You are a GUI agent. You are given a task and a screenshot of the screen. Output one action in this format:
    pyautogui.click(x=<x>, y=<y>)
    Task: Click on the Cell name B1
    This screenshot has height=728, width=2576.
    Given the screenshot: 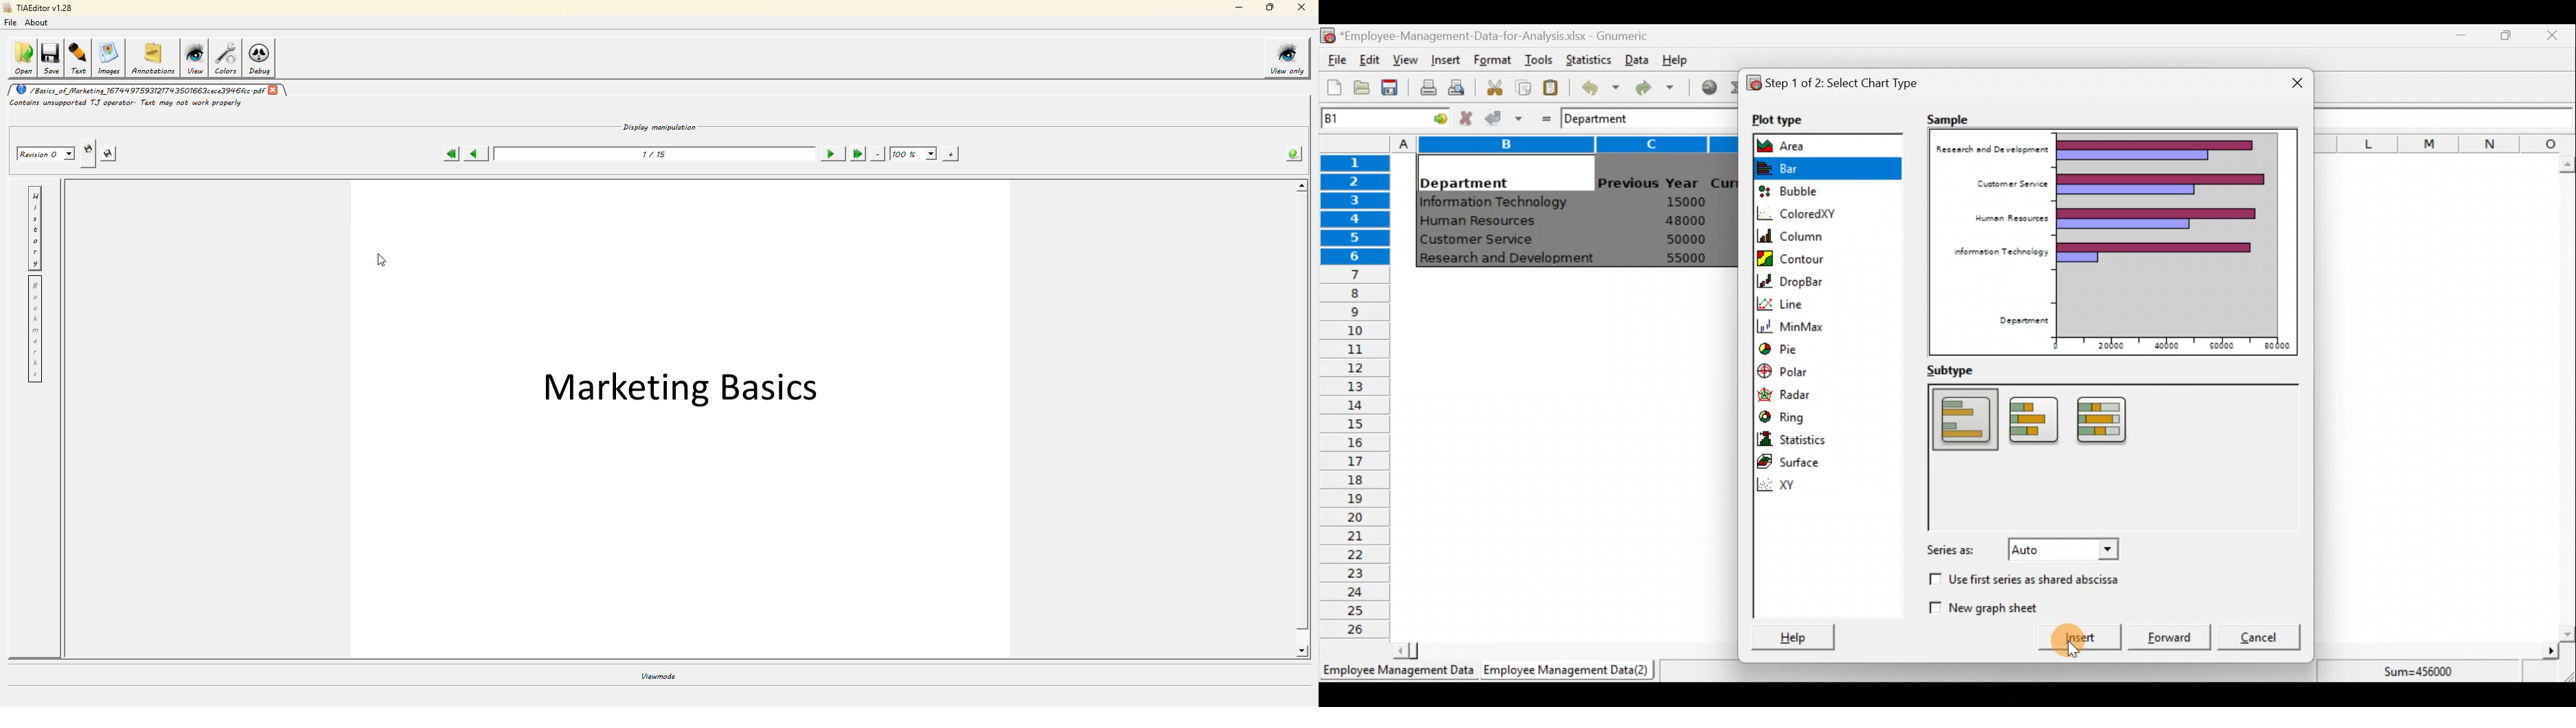 What is the action you would take?
    pyautogui.click(x=1362, y=118)
    